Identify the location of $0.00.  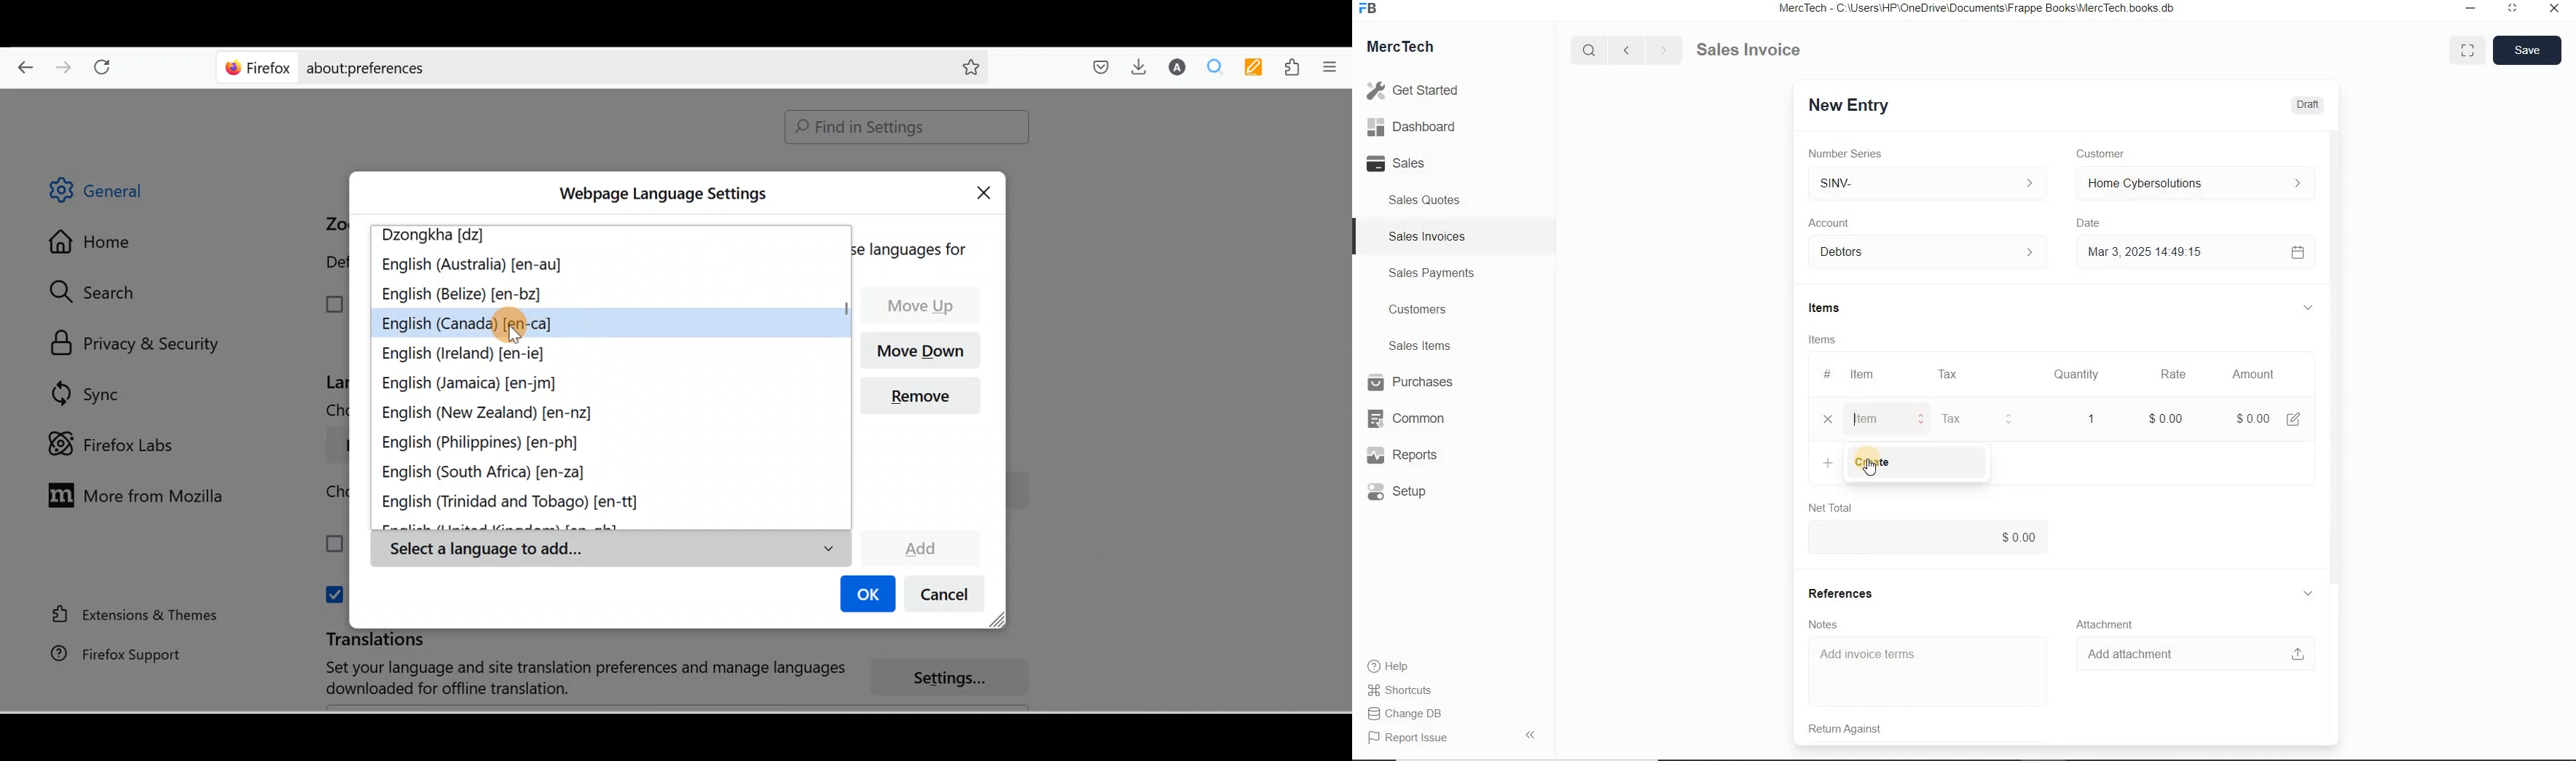
(1928, 538).